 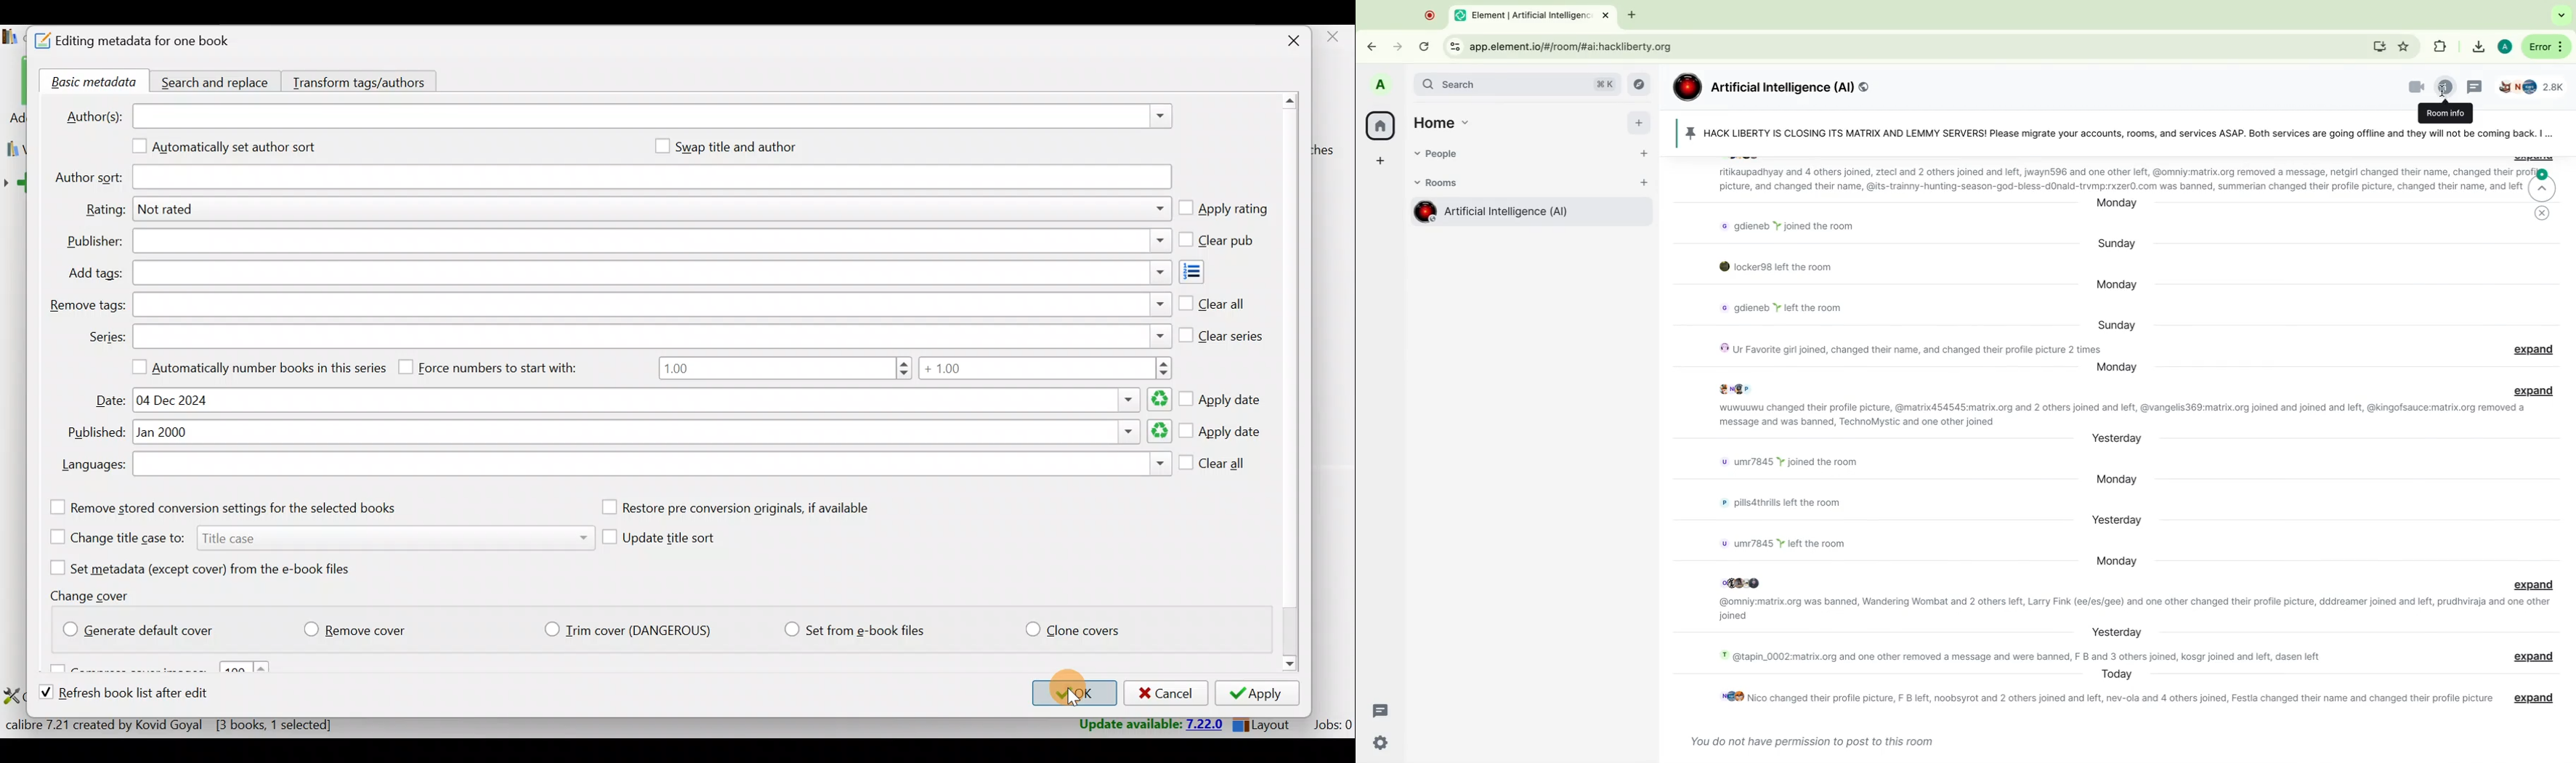 I want to click on close, so click(x=1332, y=37).